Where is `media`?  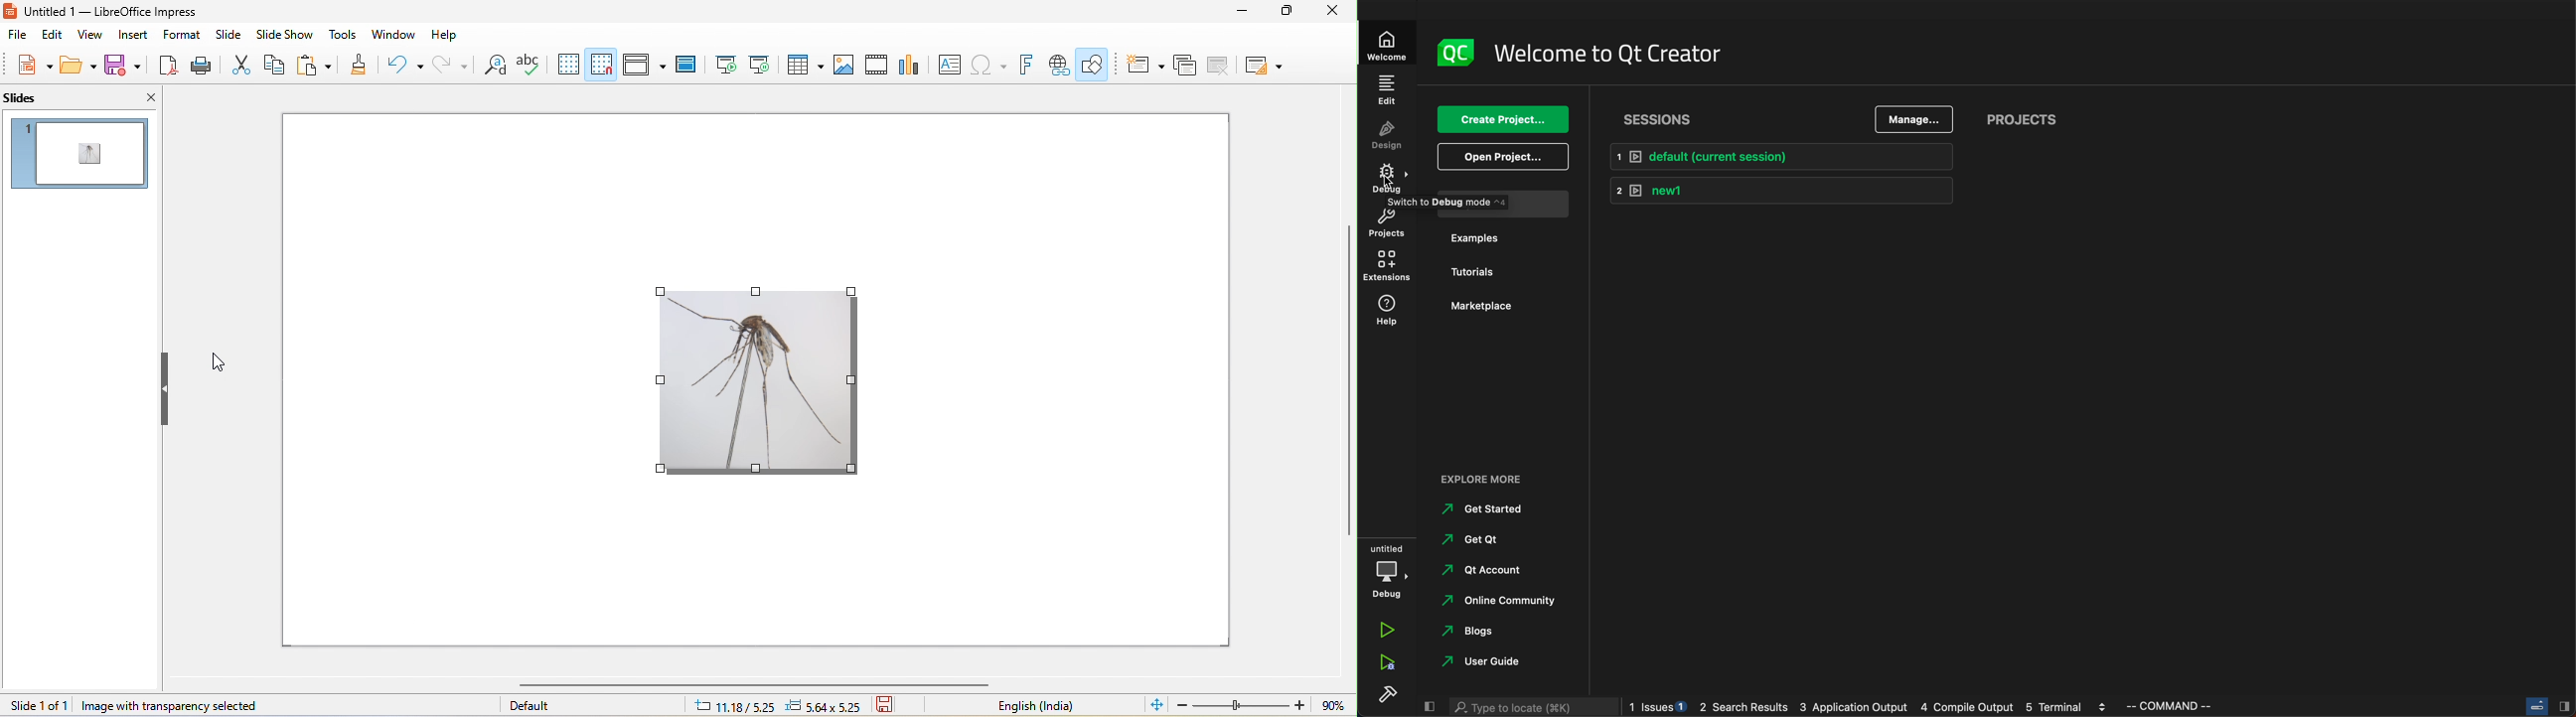 media is located at coordinates (876, 65).